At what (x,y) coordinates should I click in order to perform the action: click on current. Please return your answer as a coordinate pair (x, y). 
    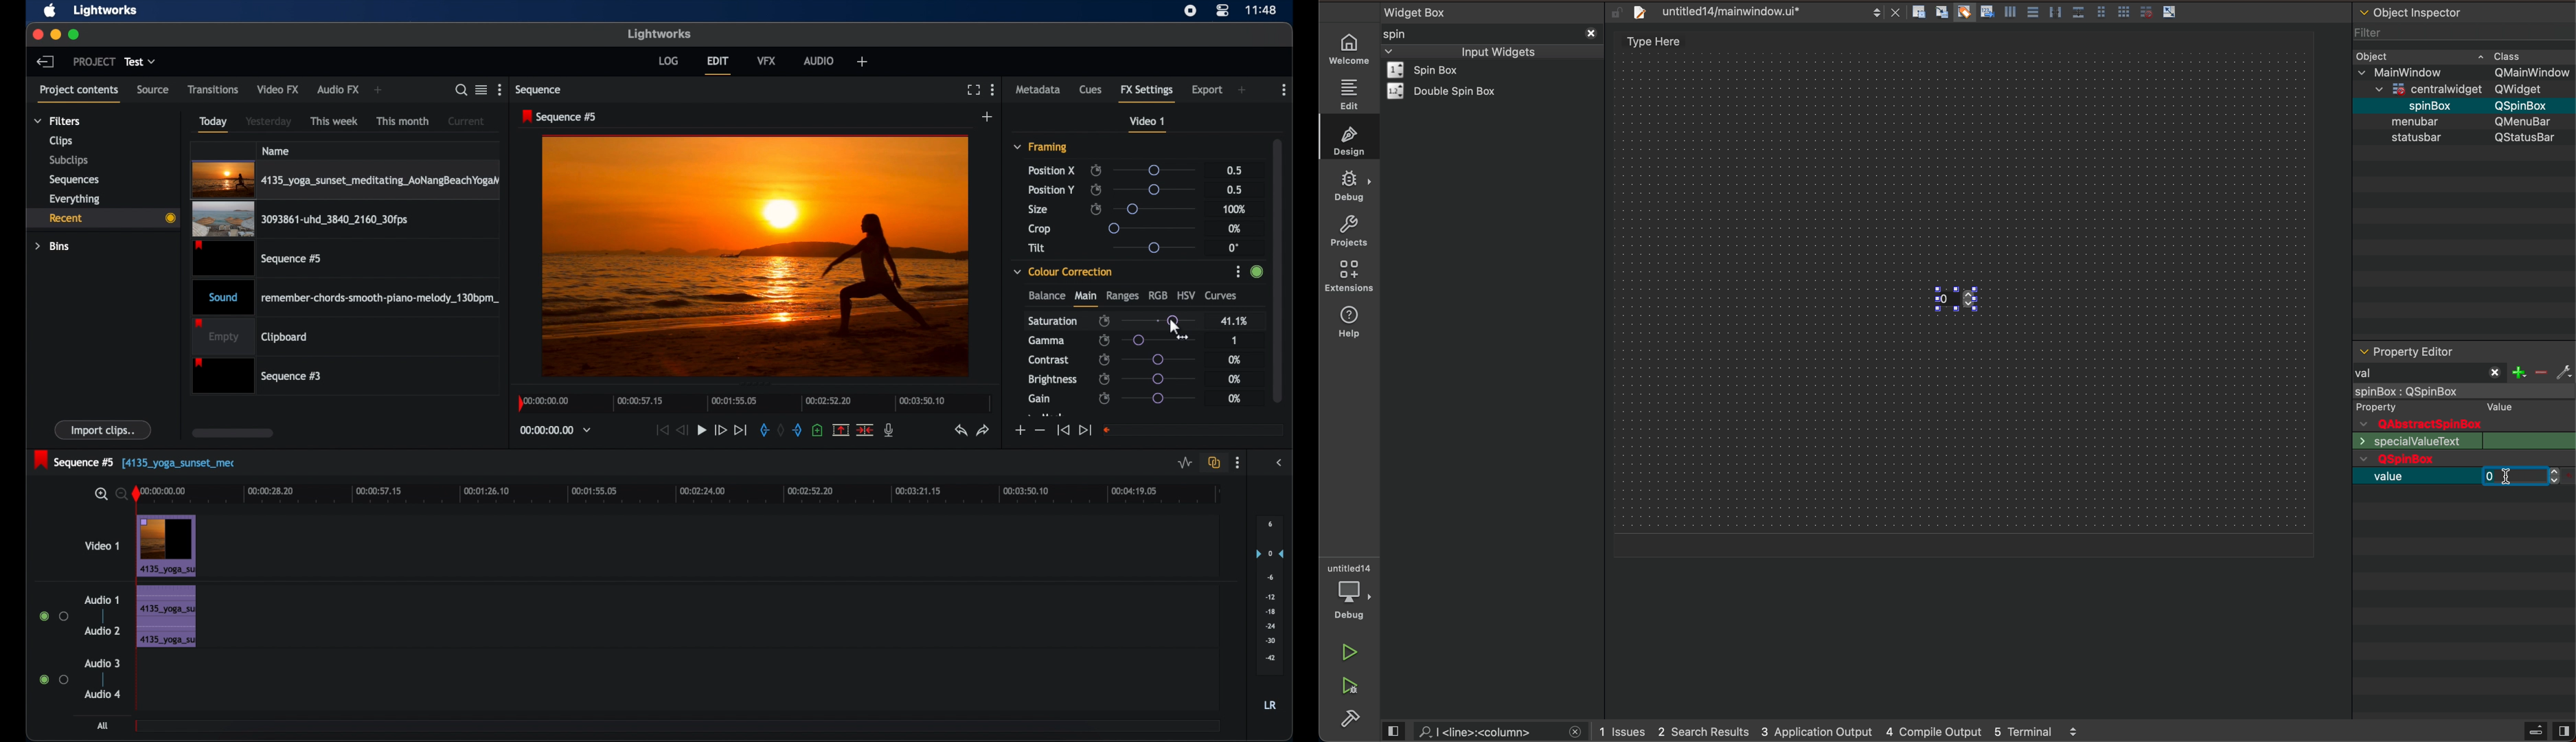
    Looking at the image, I should click on (466, 120).